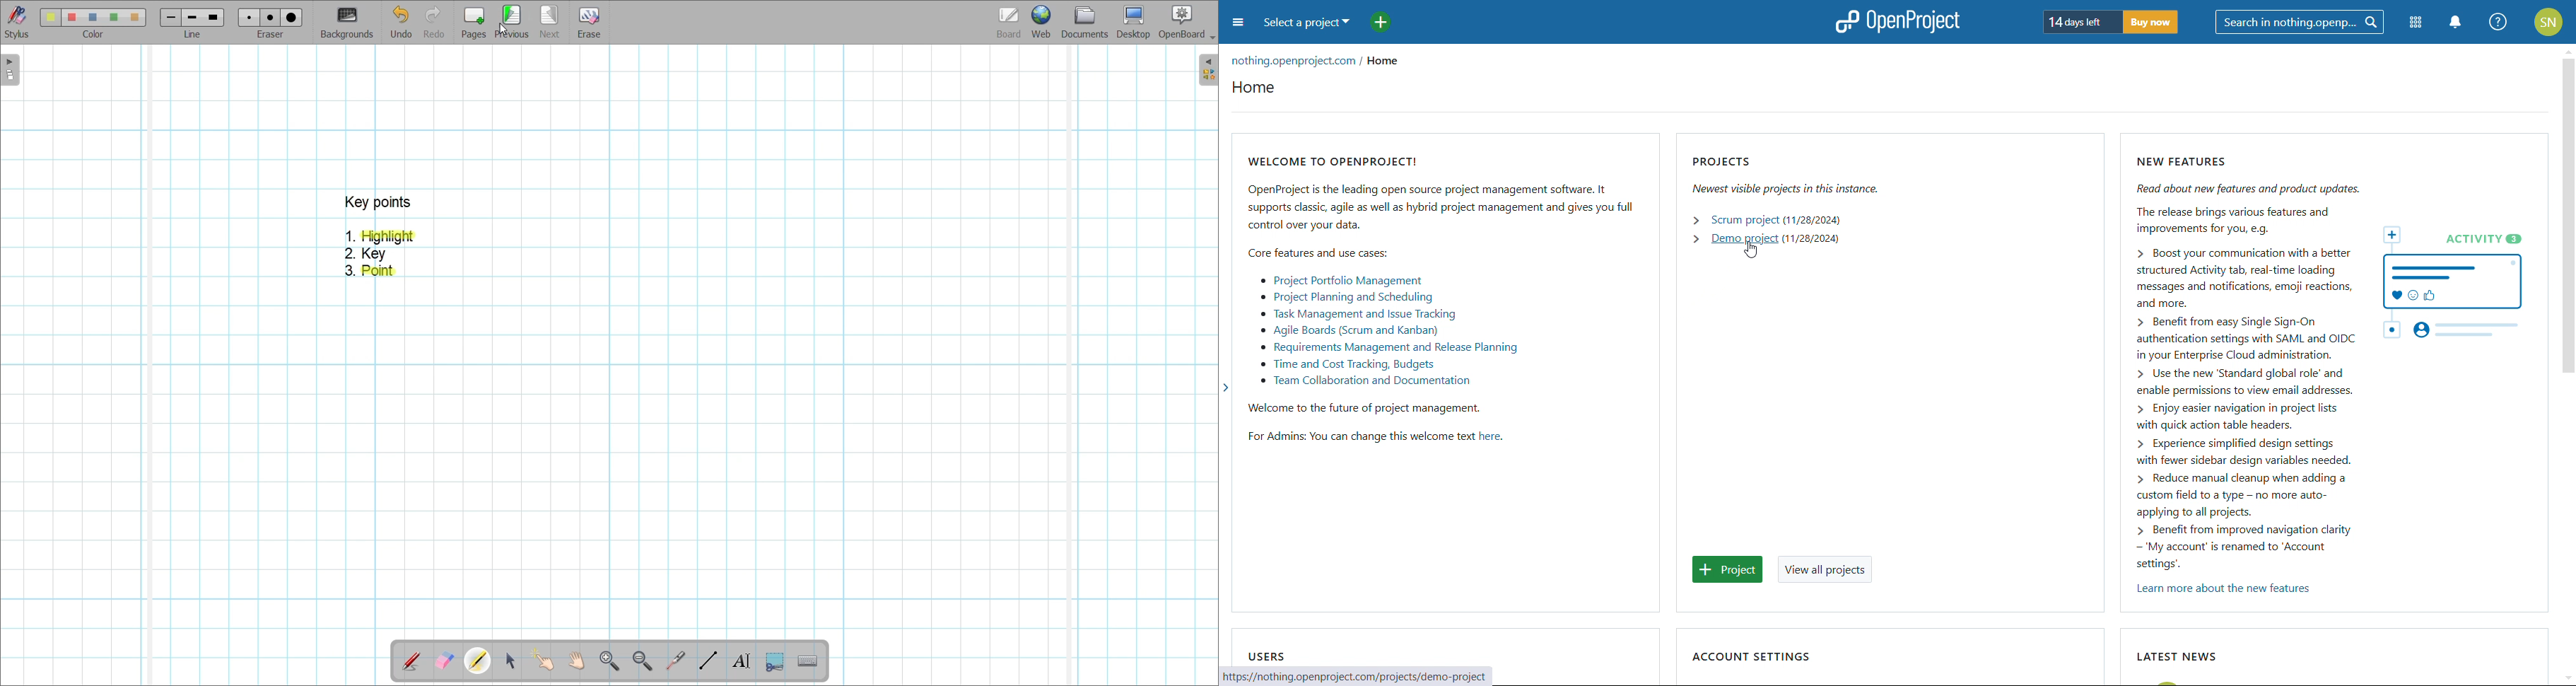 The width and height of the screenshot is (2576, 700). What do you see at coordinates (1267, 656) in the screenshot?
I see `users` at bounding box center [1267, 656].